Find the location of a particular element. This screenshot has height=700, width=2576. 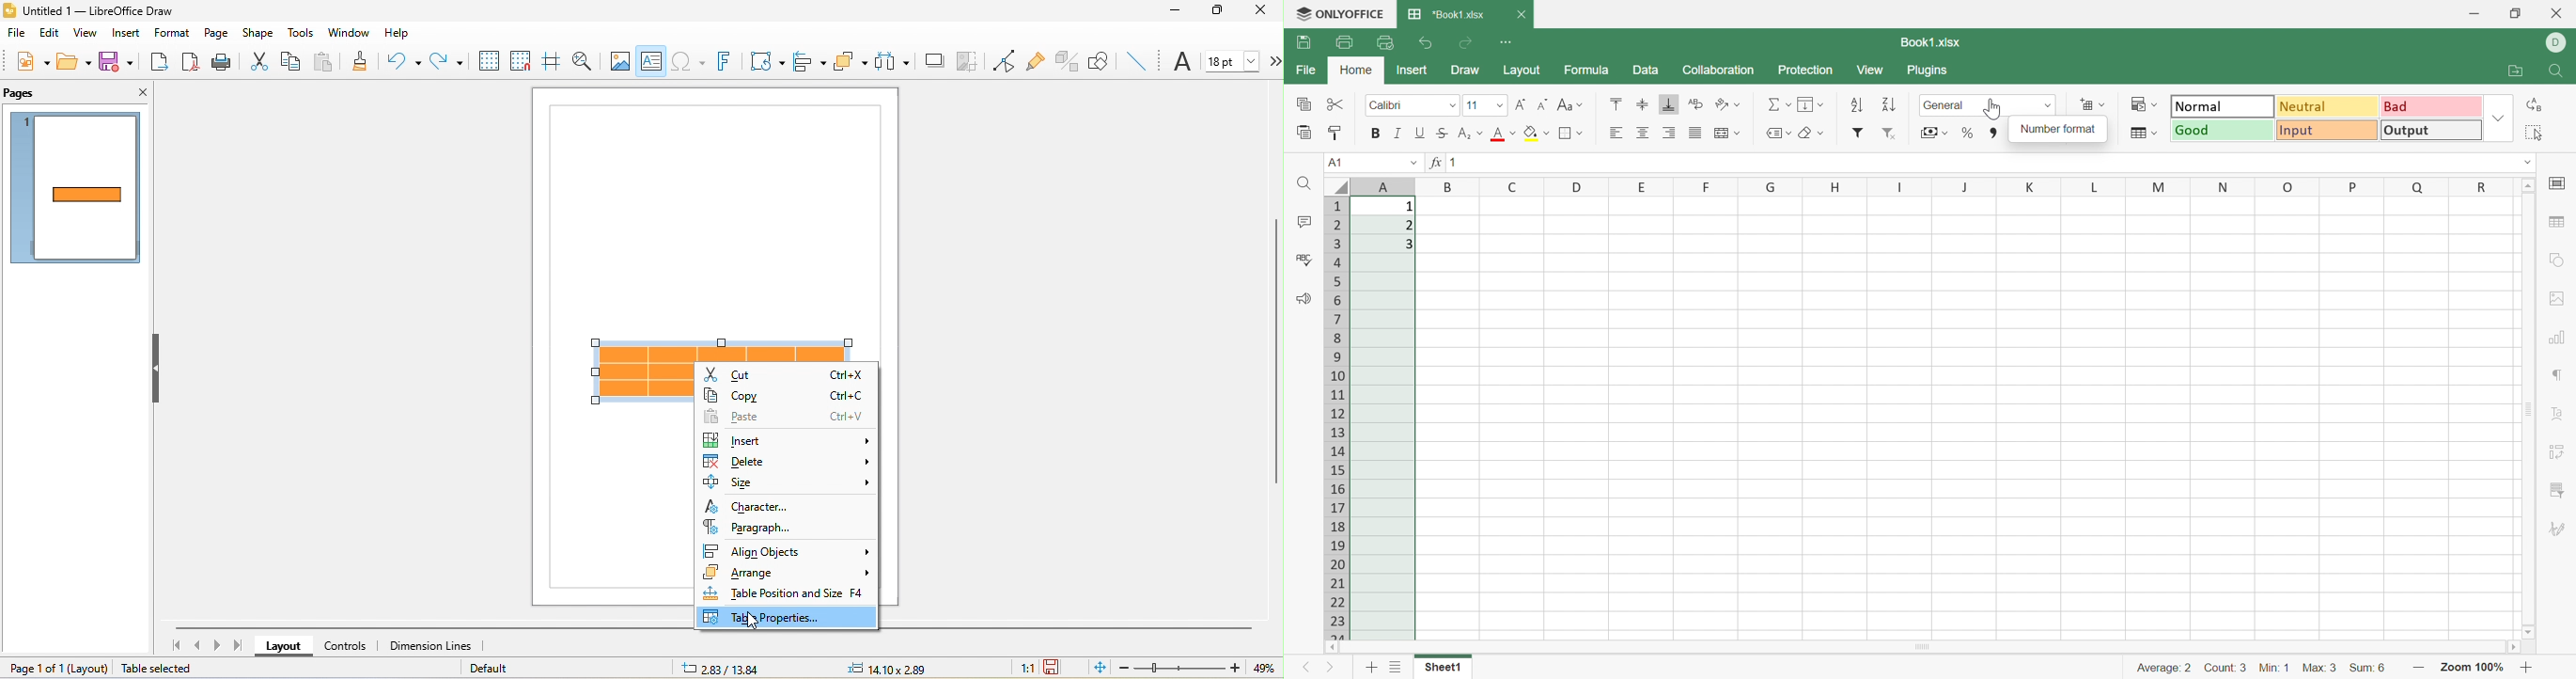

close is located at coordinates (141, 91).